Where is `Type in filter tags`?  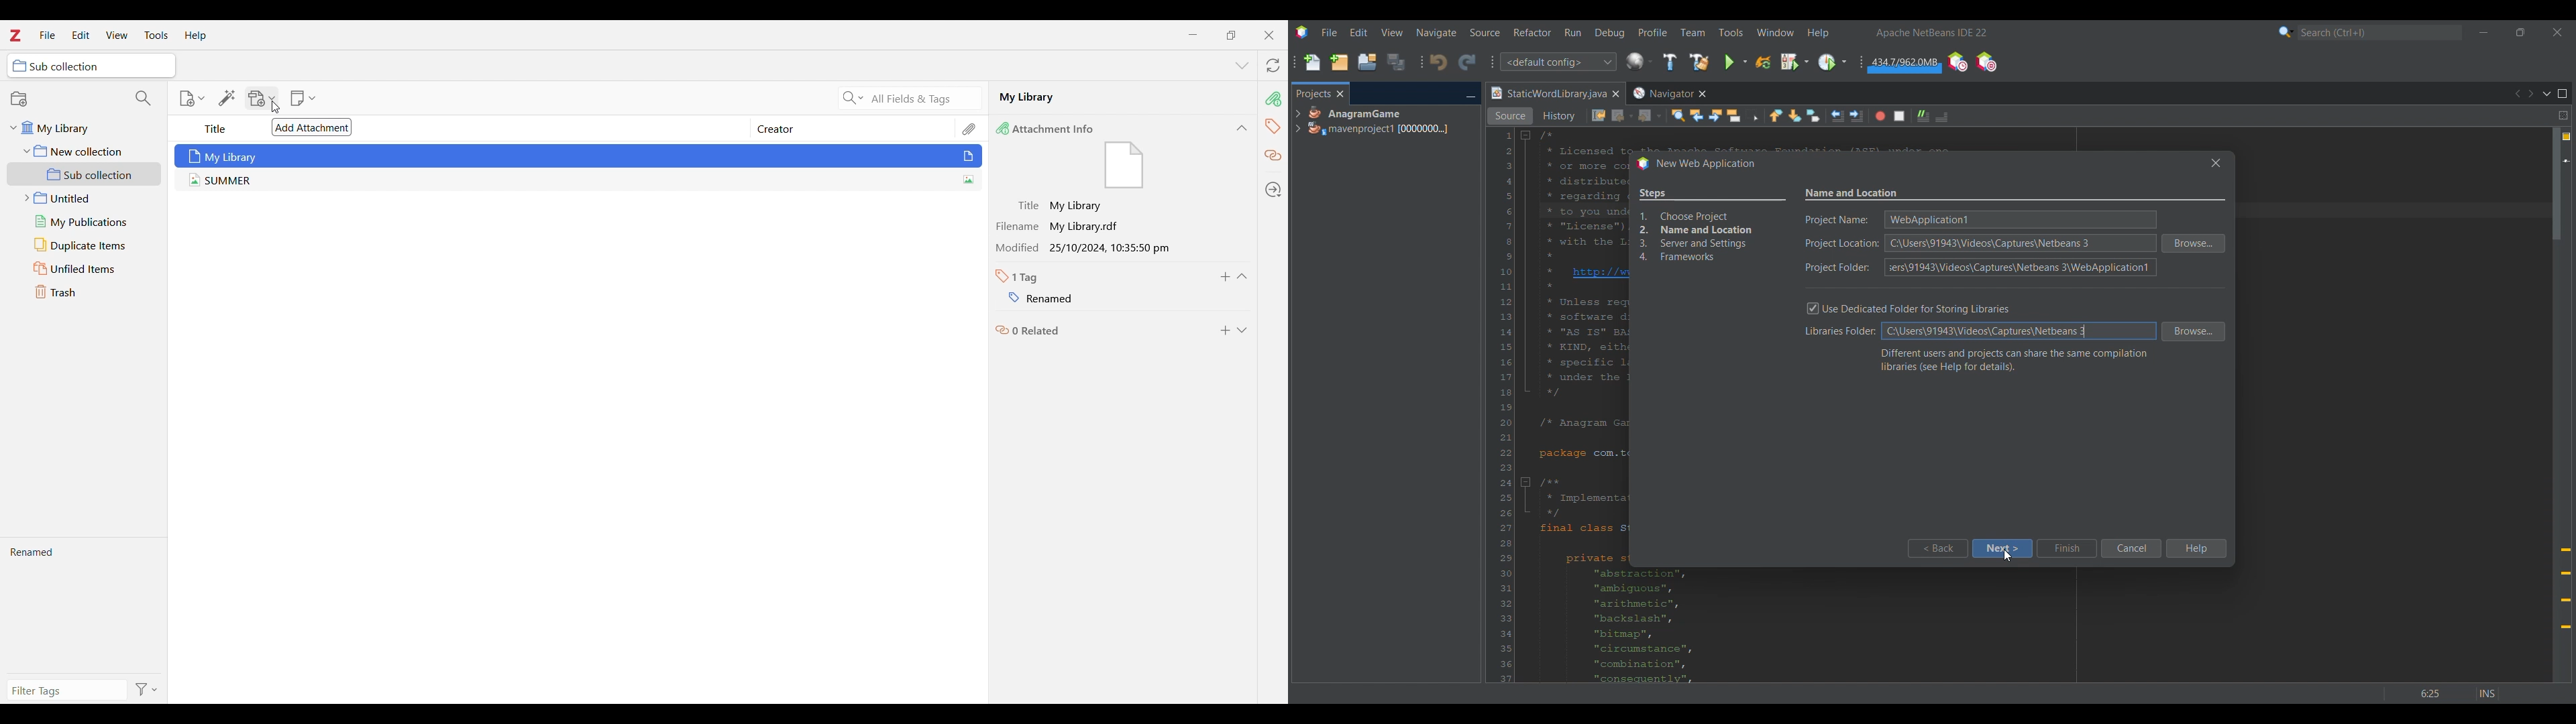
Type in filter tags is located at coordinates (66, 690).